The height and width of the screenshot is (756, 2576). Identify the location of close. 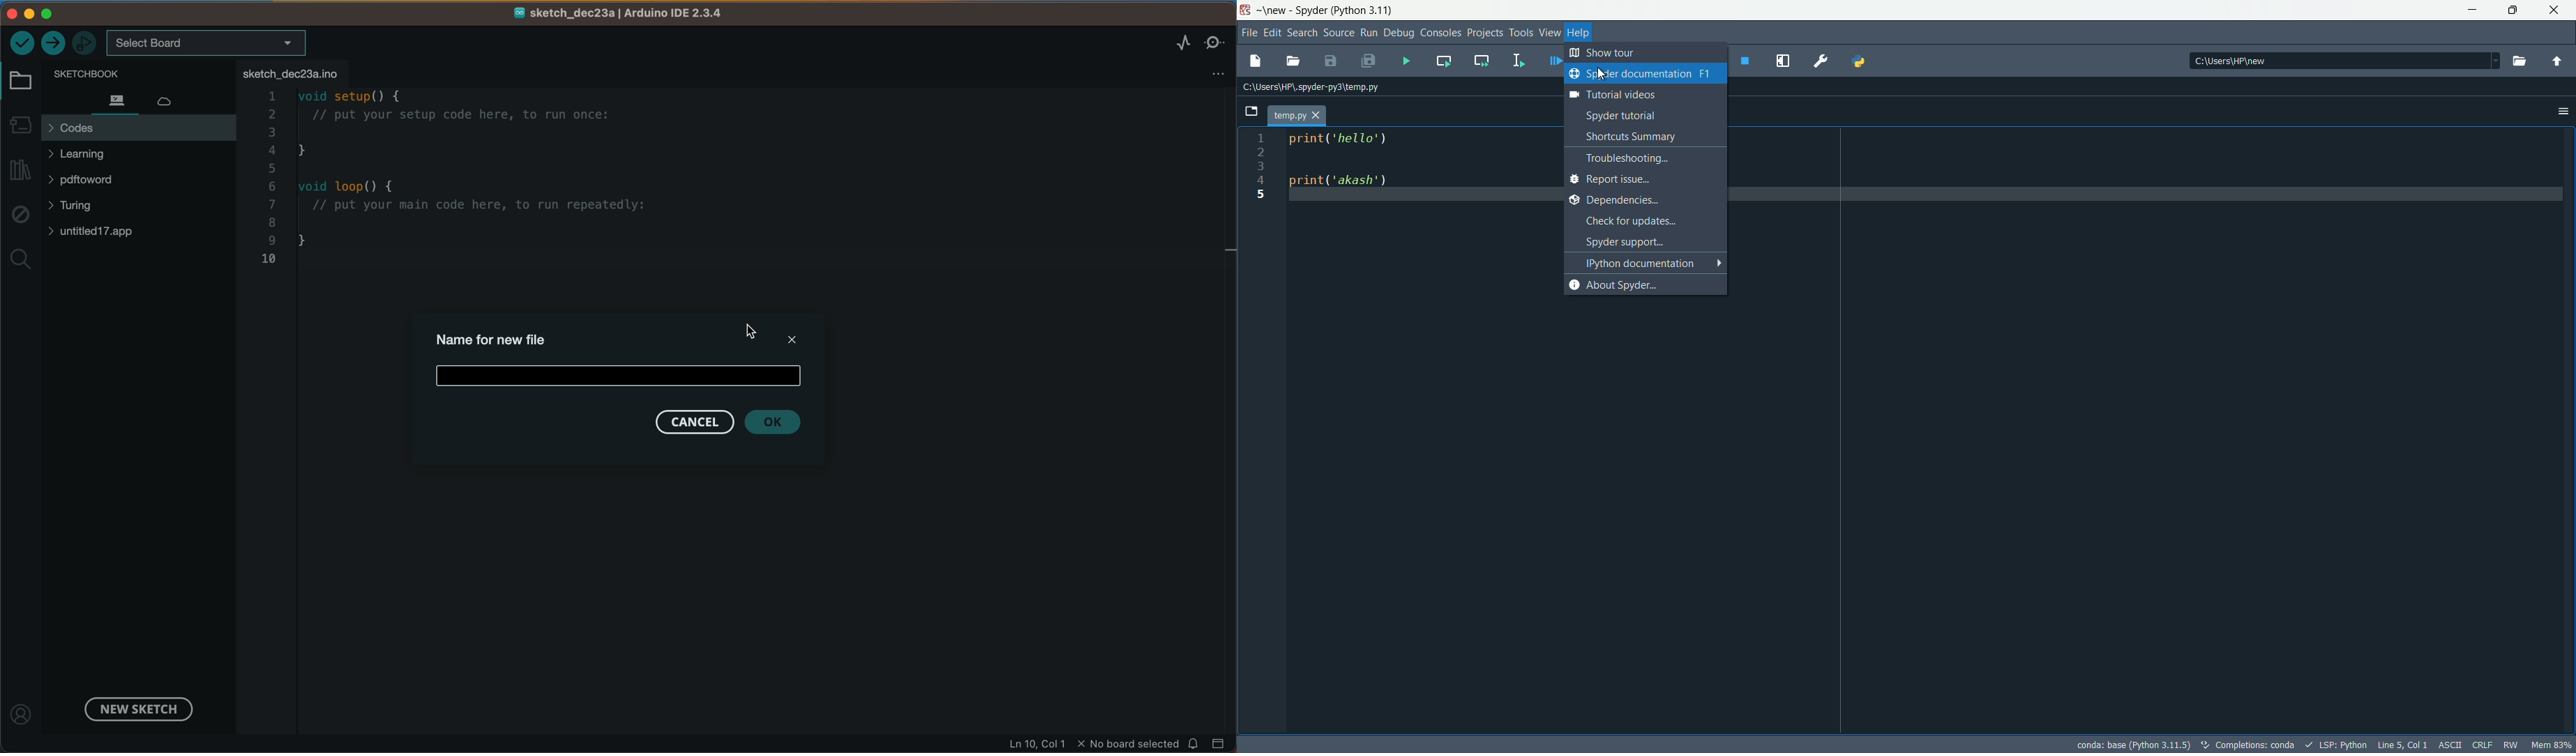
(789, 338).